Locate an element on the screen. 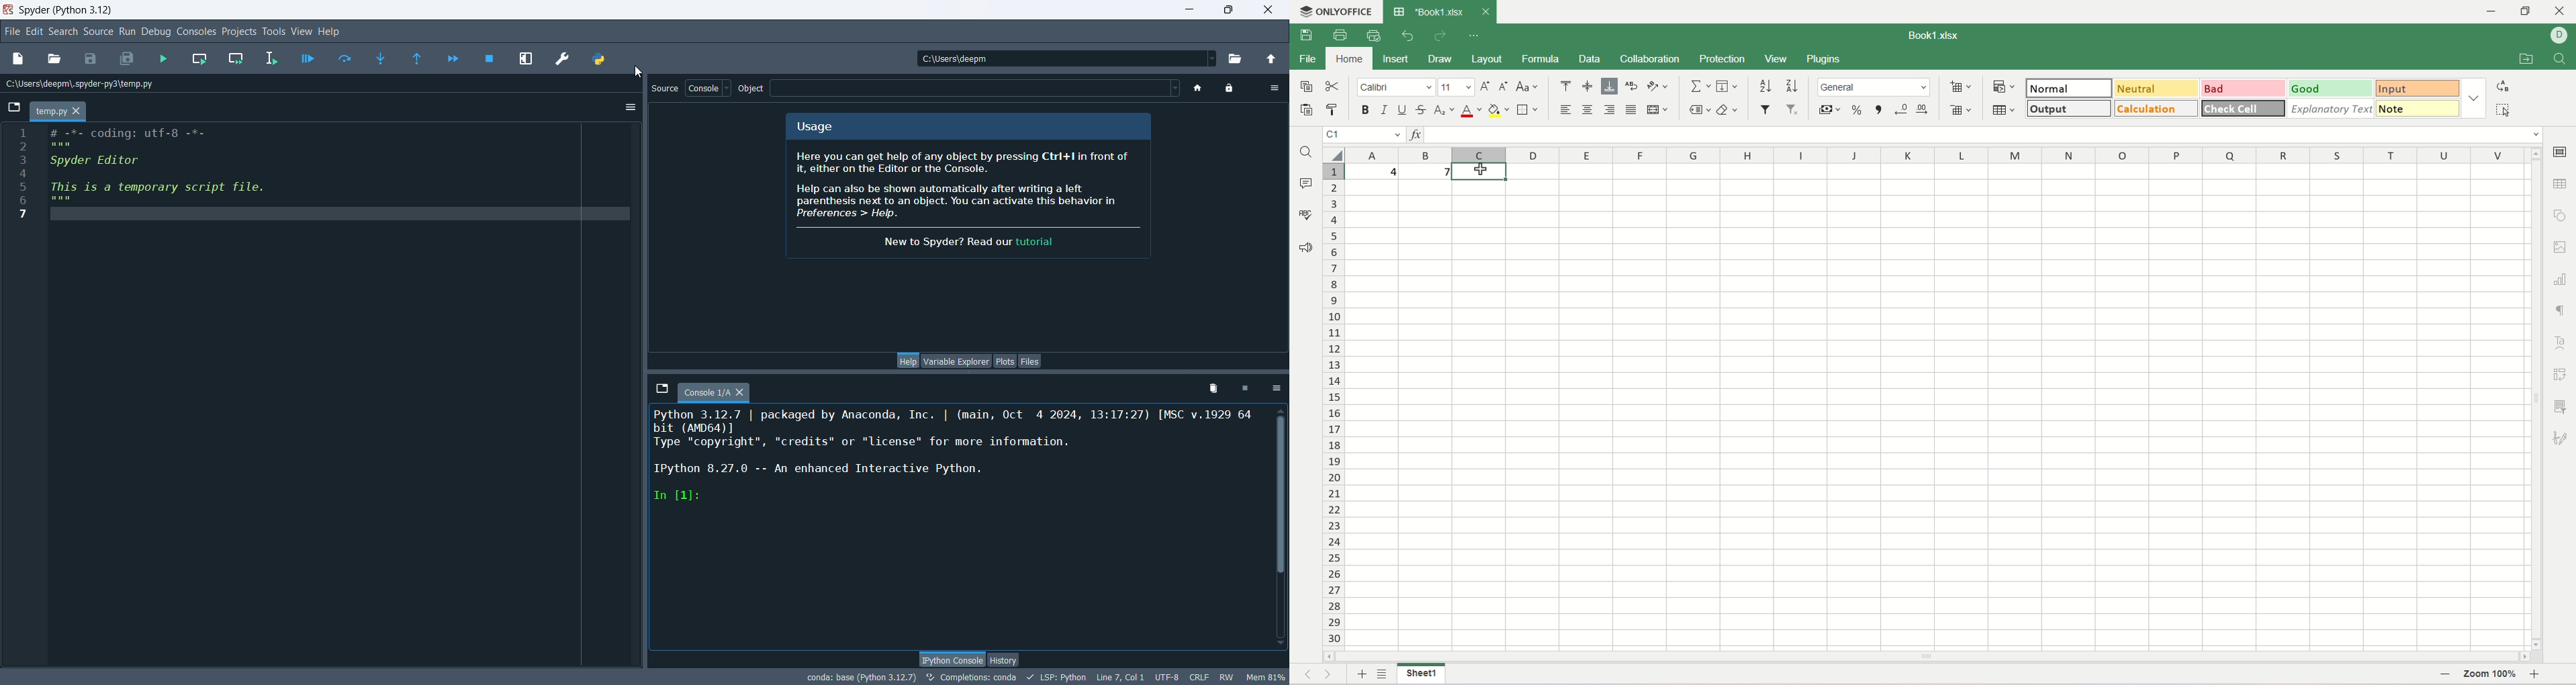  close is located at coordinates (1264, 11).